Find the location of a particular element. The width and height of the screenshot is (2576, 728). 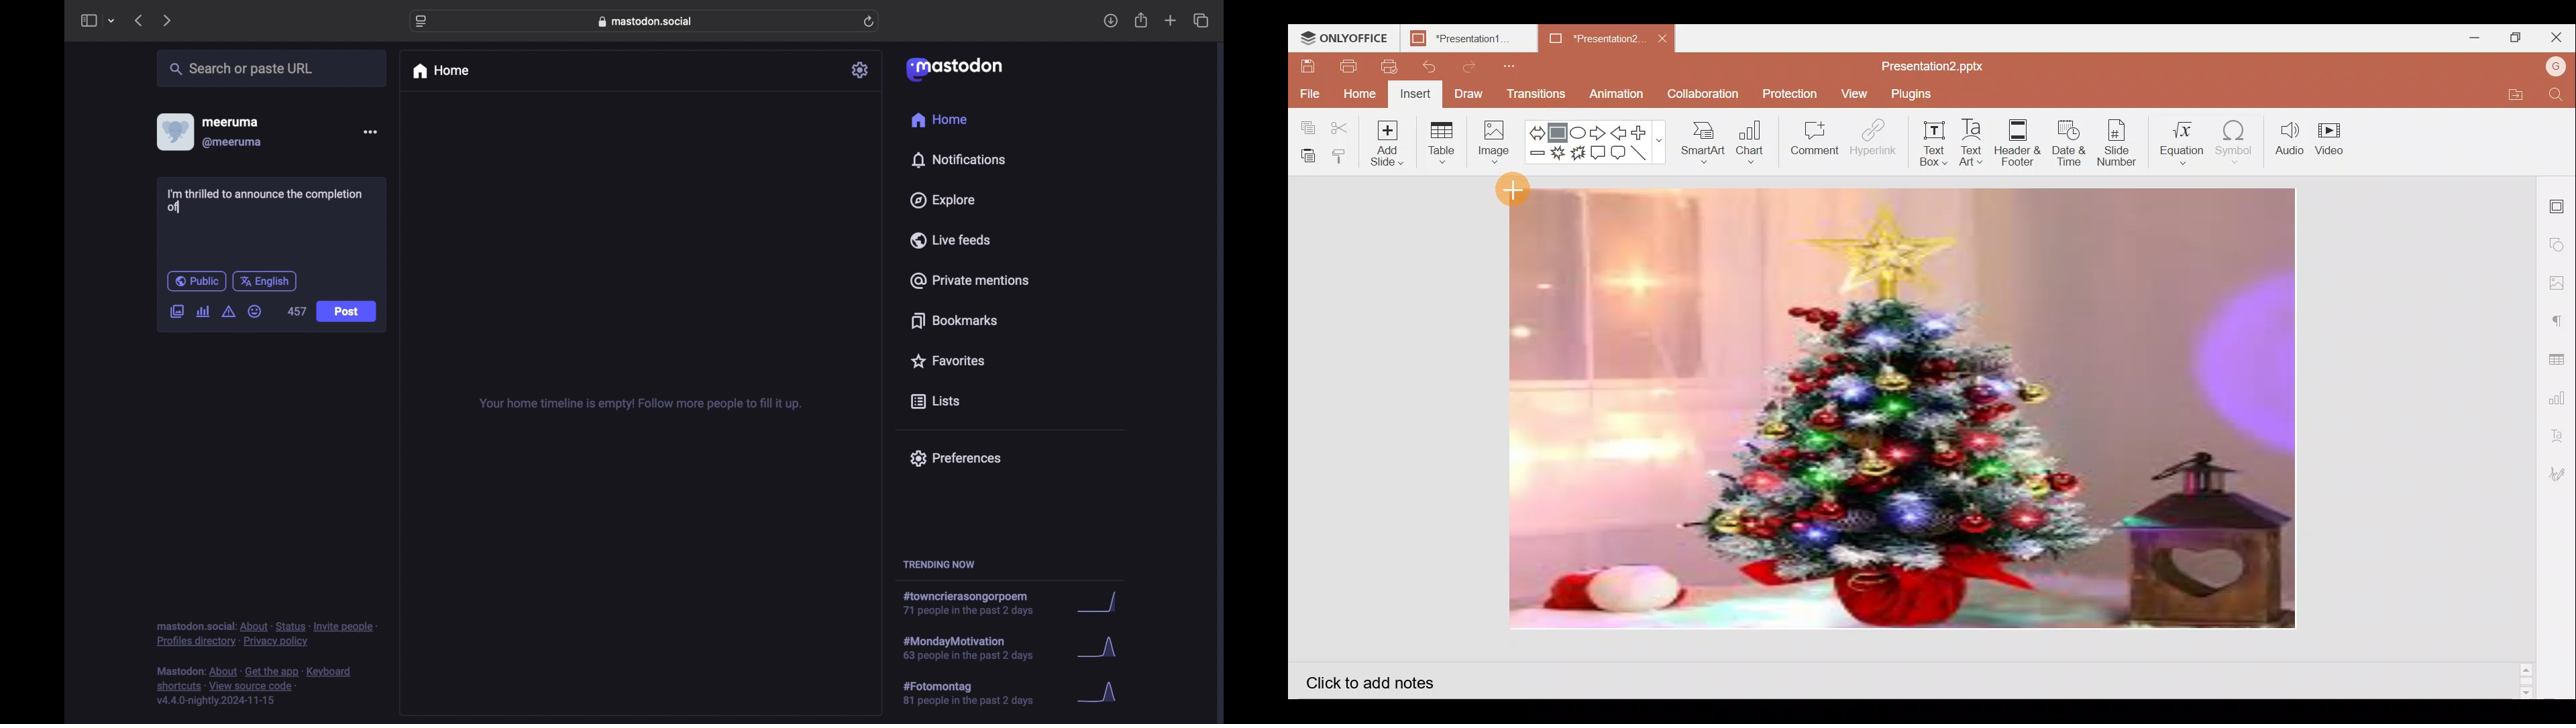

Redo is located at coordinates (1472, 66).